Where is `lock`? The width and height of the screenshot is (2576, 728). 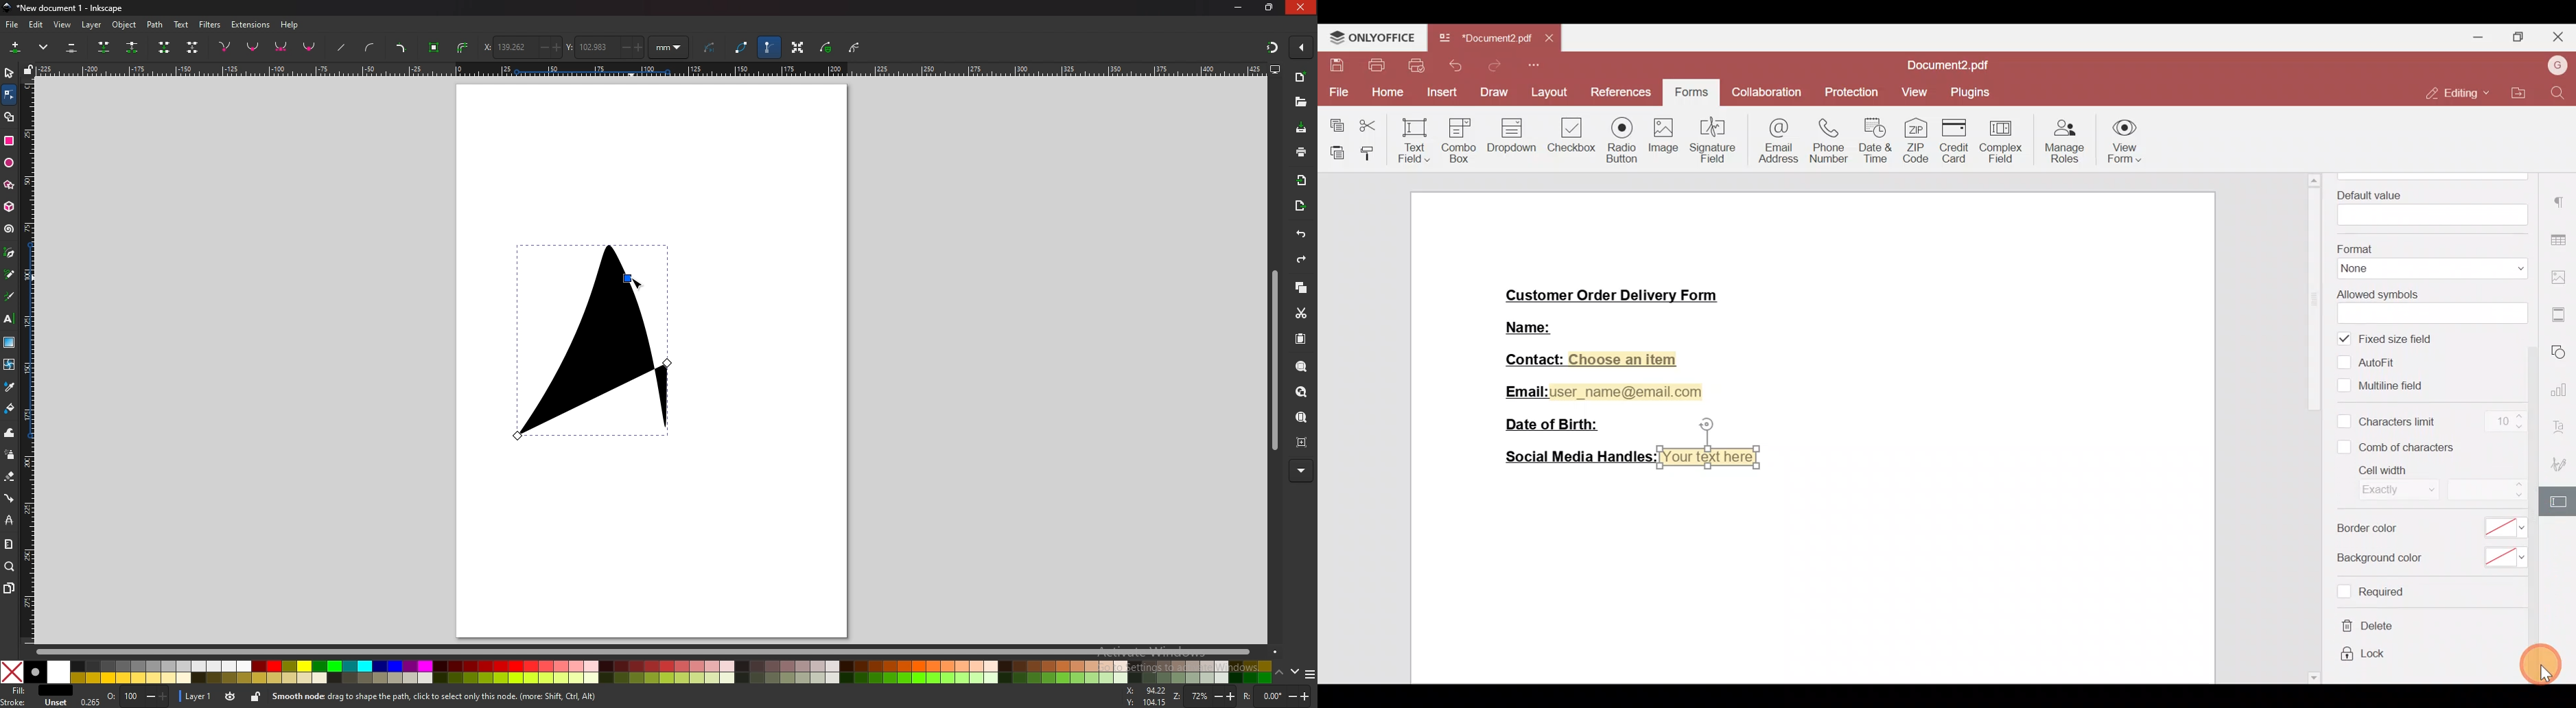 lock is located at coordinates (257, 697).